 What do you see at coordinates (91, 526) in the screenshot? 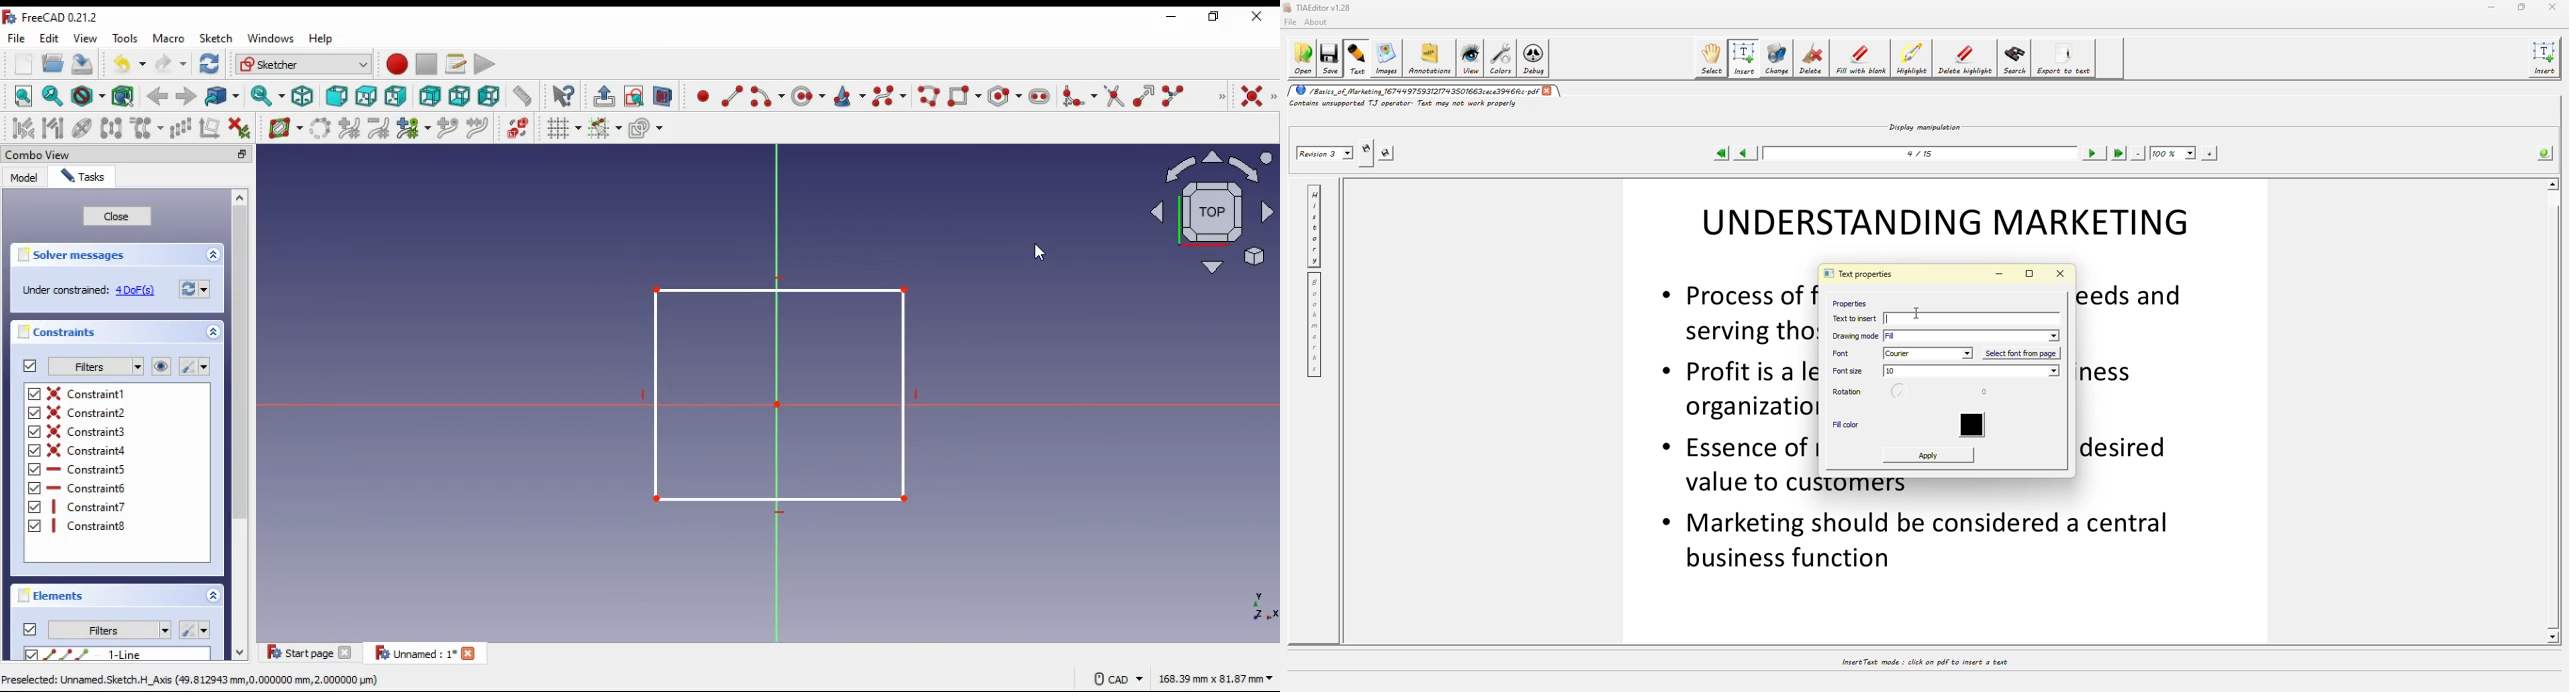
I see `Constraint` at bounding box center [91, 526].